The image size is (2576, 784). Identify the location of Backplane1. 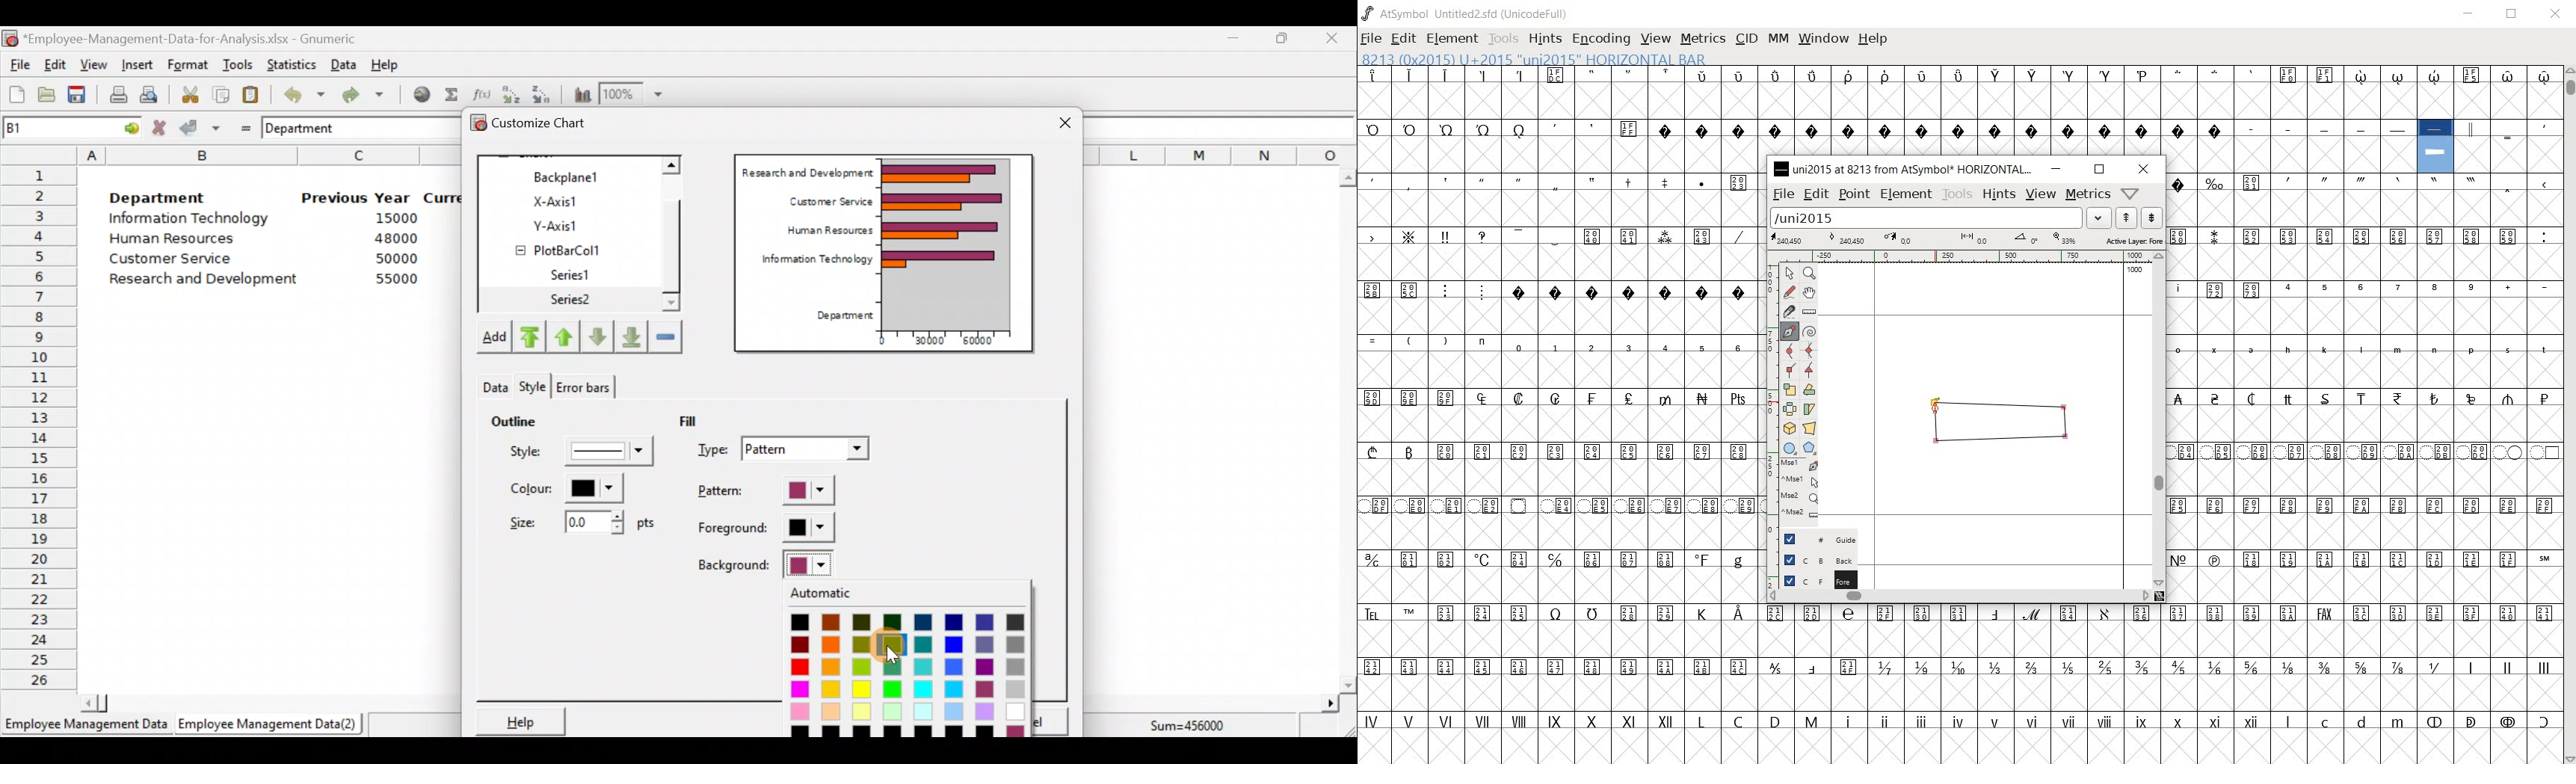
(572, 175).